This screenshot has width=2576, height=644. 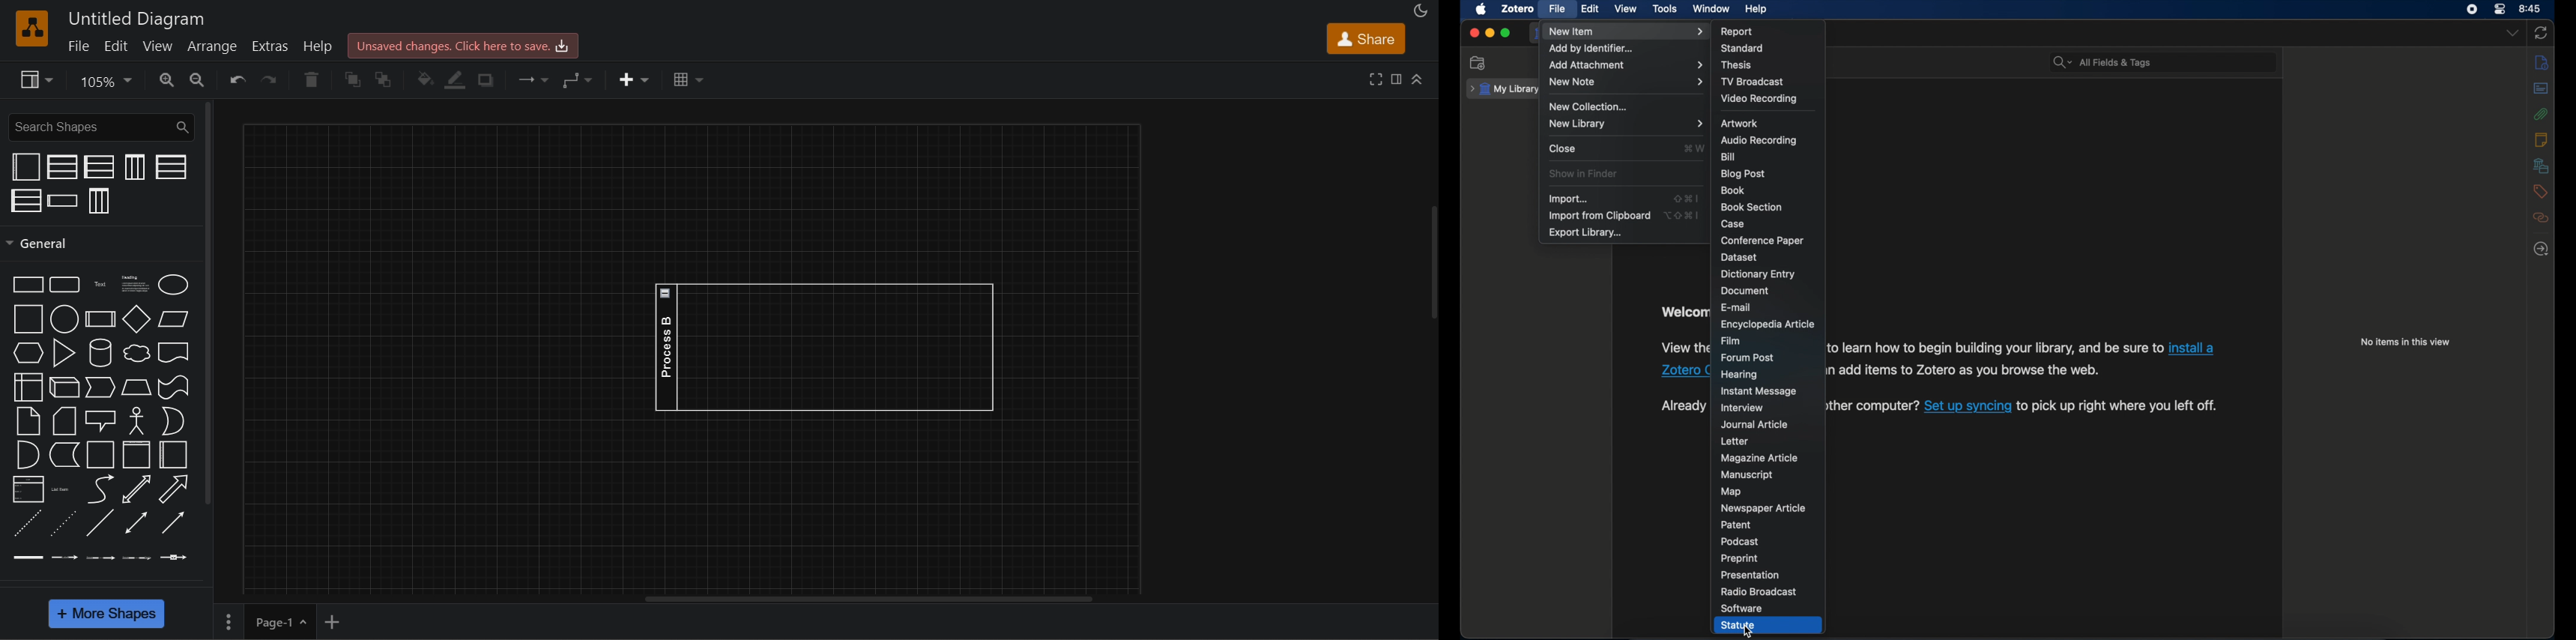 I want to click on card, so click(x=64, y=420).